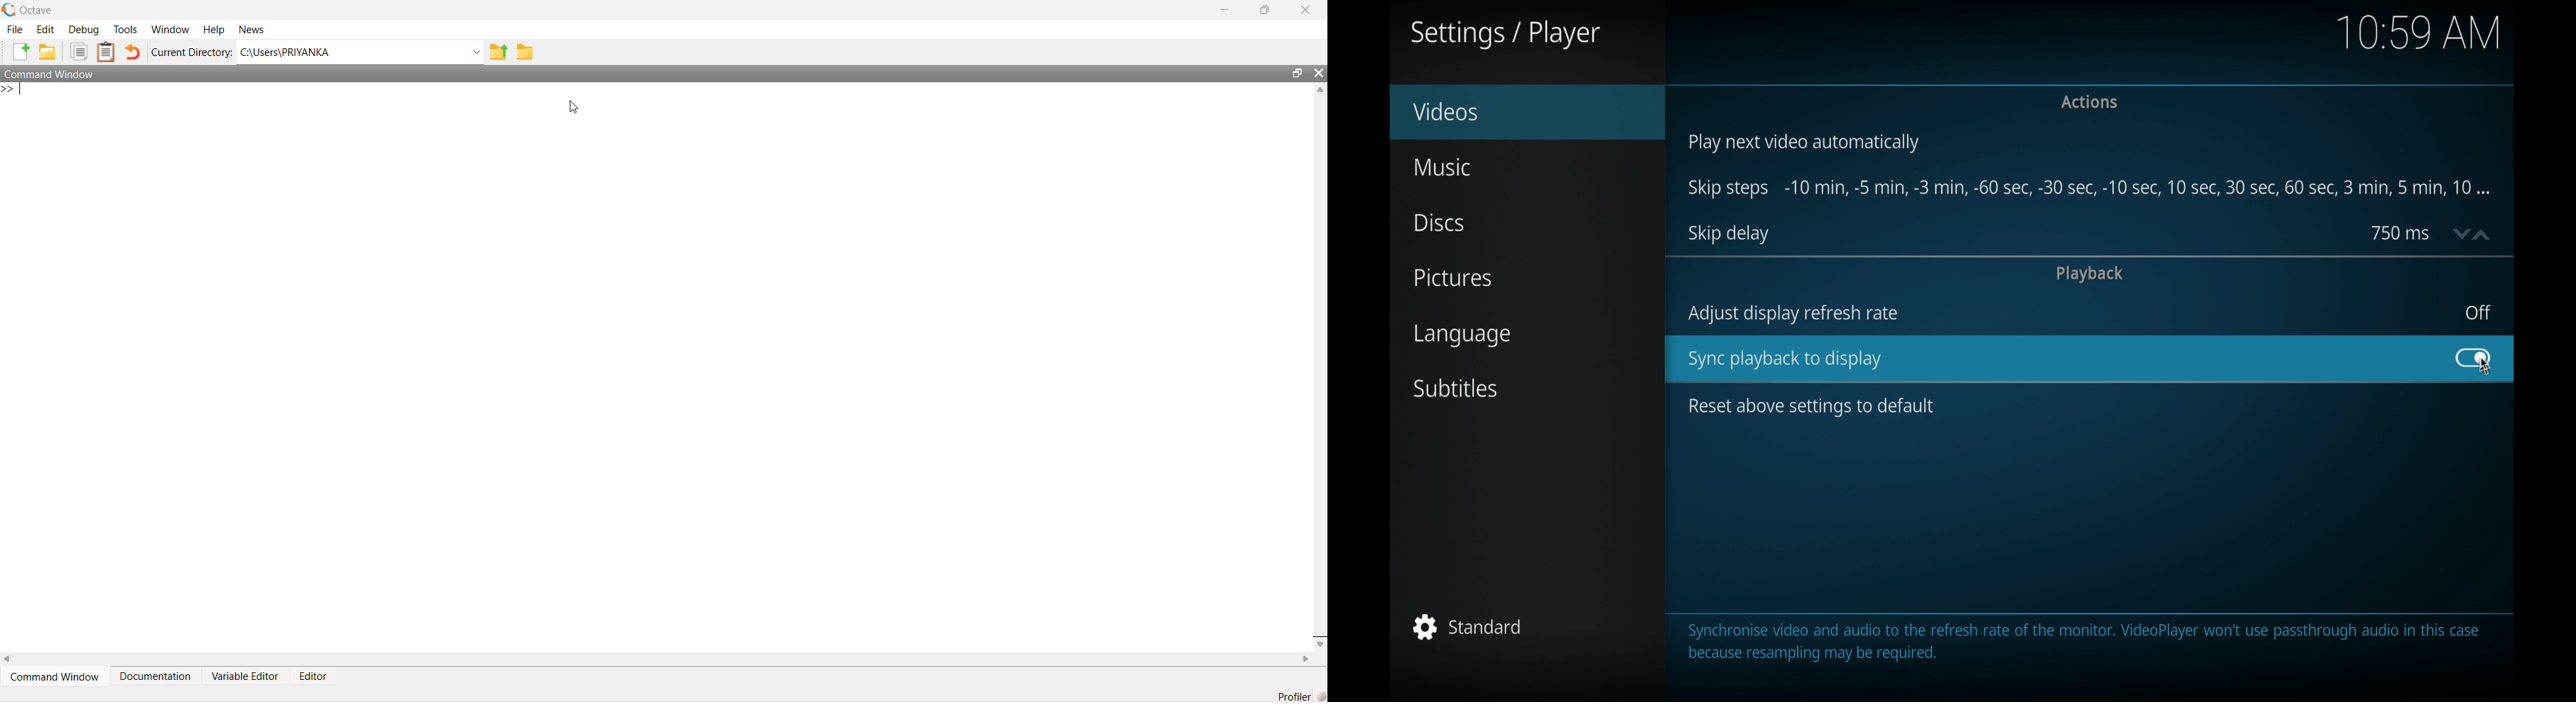 This screenshot has height=728, width=2576. I want to click on 750 ms, so click(2399, 233).